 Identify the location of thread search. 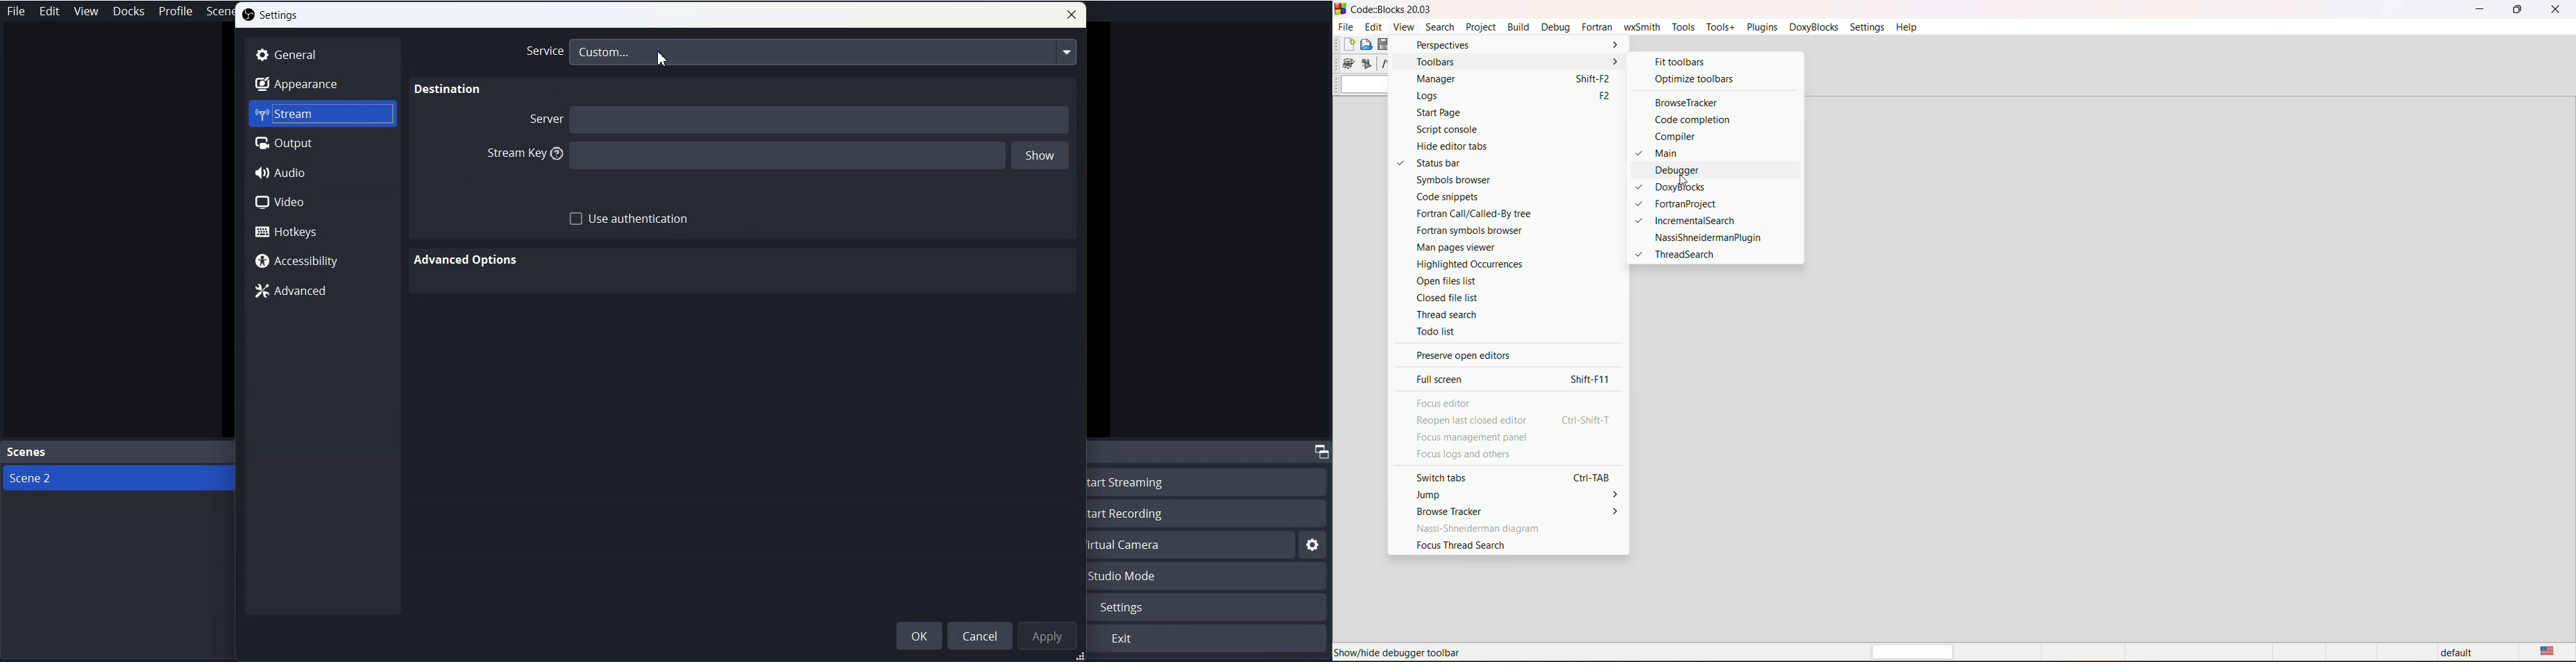
(1504, 315).